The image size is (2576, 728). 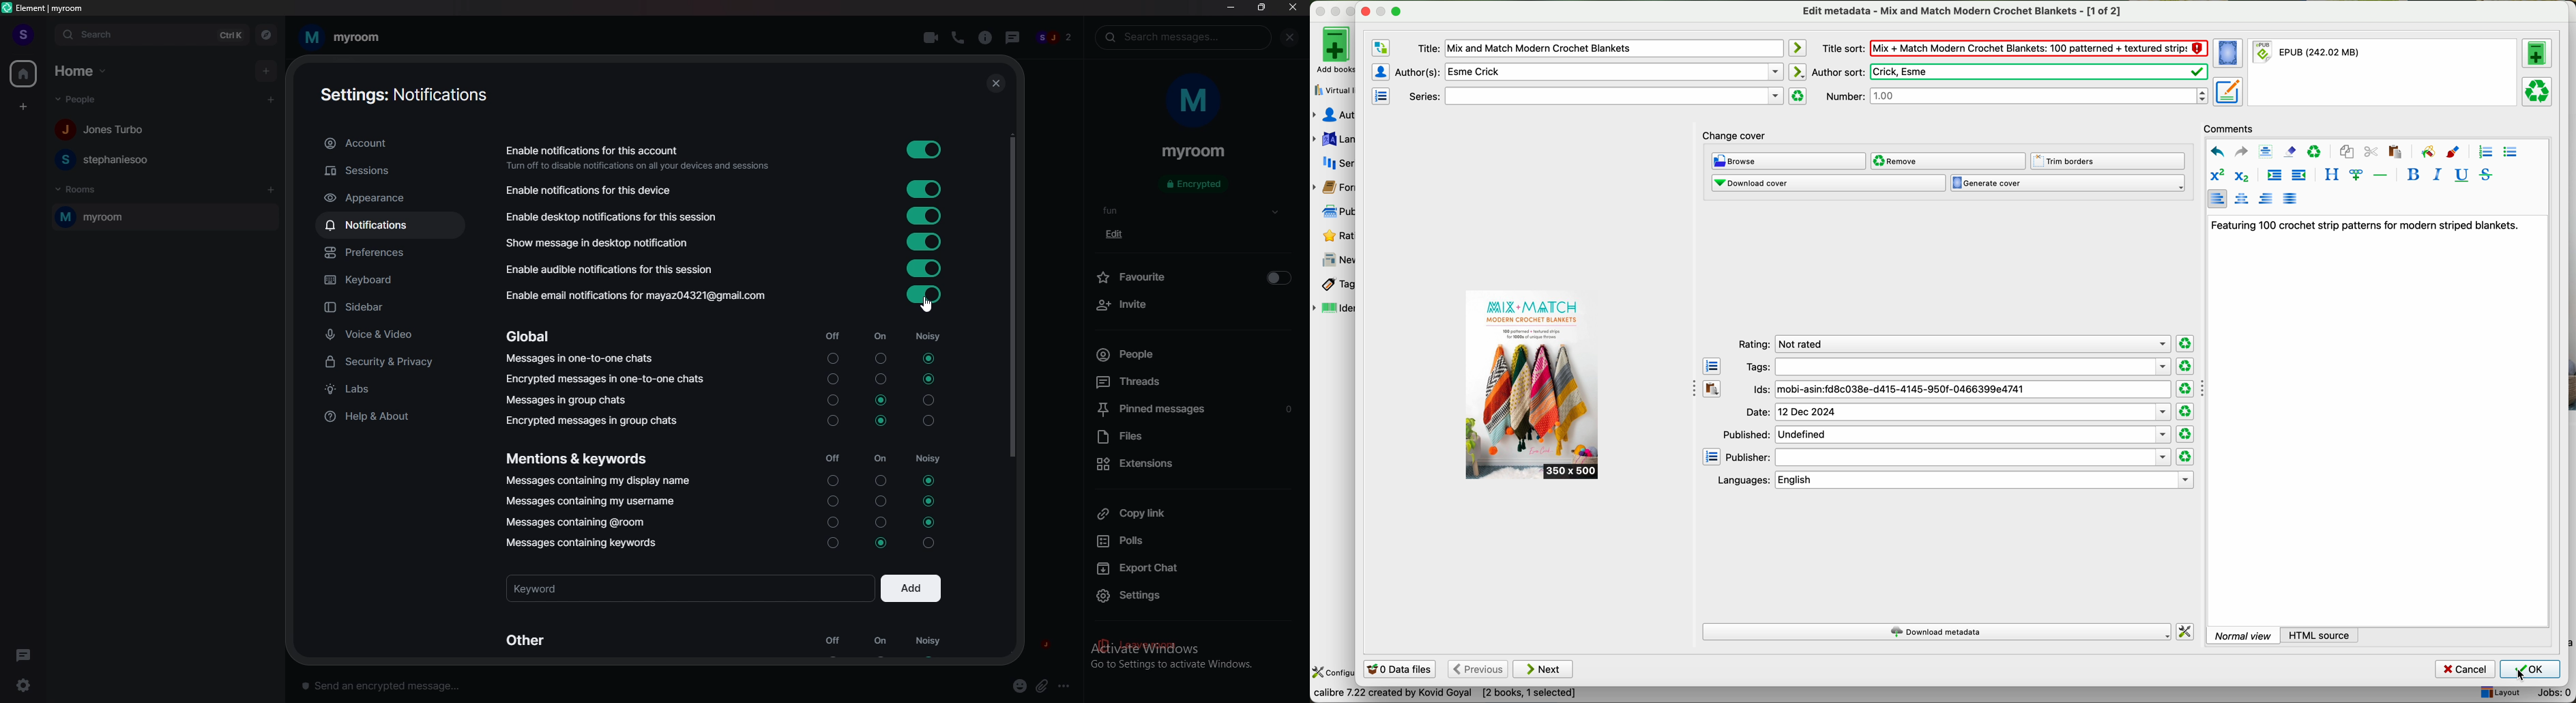 I want to click on keyboard, so click(x=394, y=281).